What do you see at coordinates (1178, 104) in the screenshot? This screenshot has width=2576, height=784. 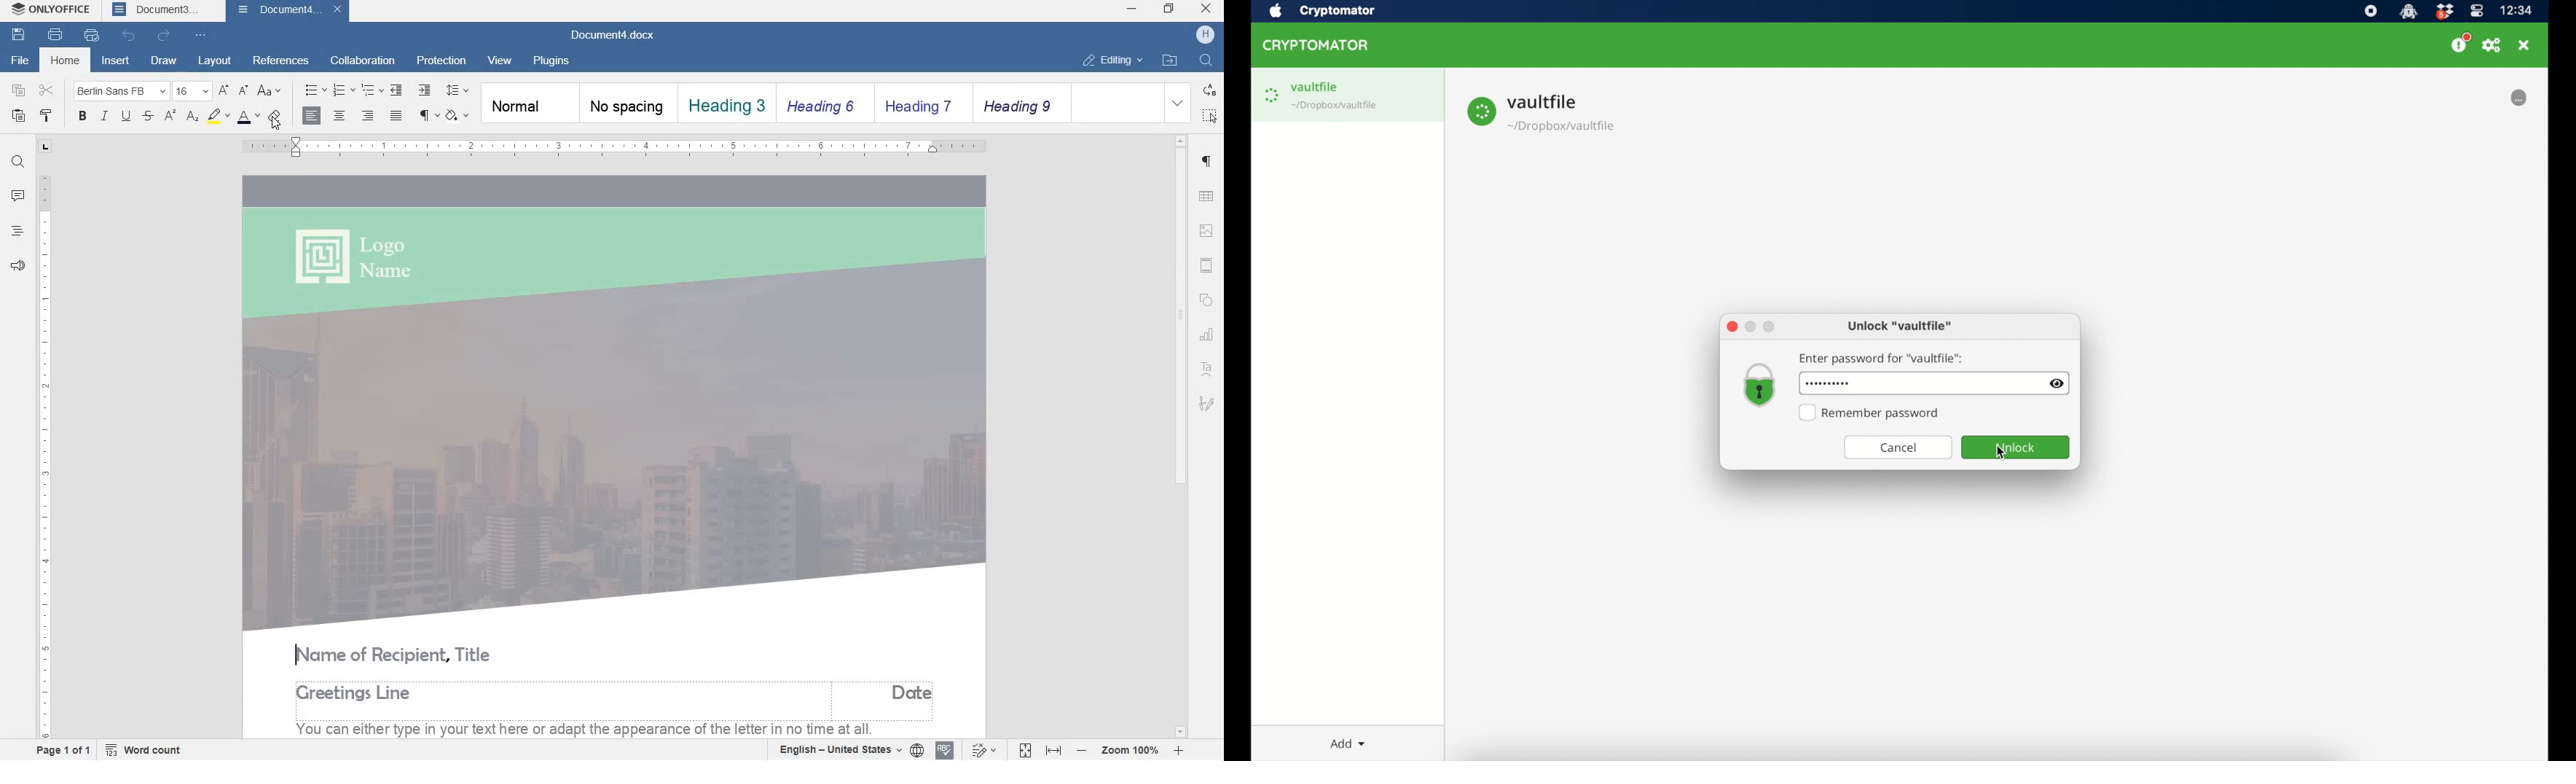 I see `expanding` at bounding box center [1178, 104].